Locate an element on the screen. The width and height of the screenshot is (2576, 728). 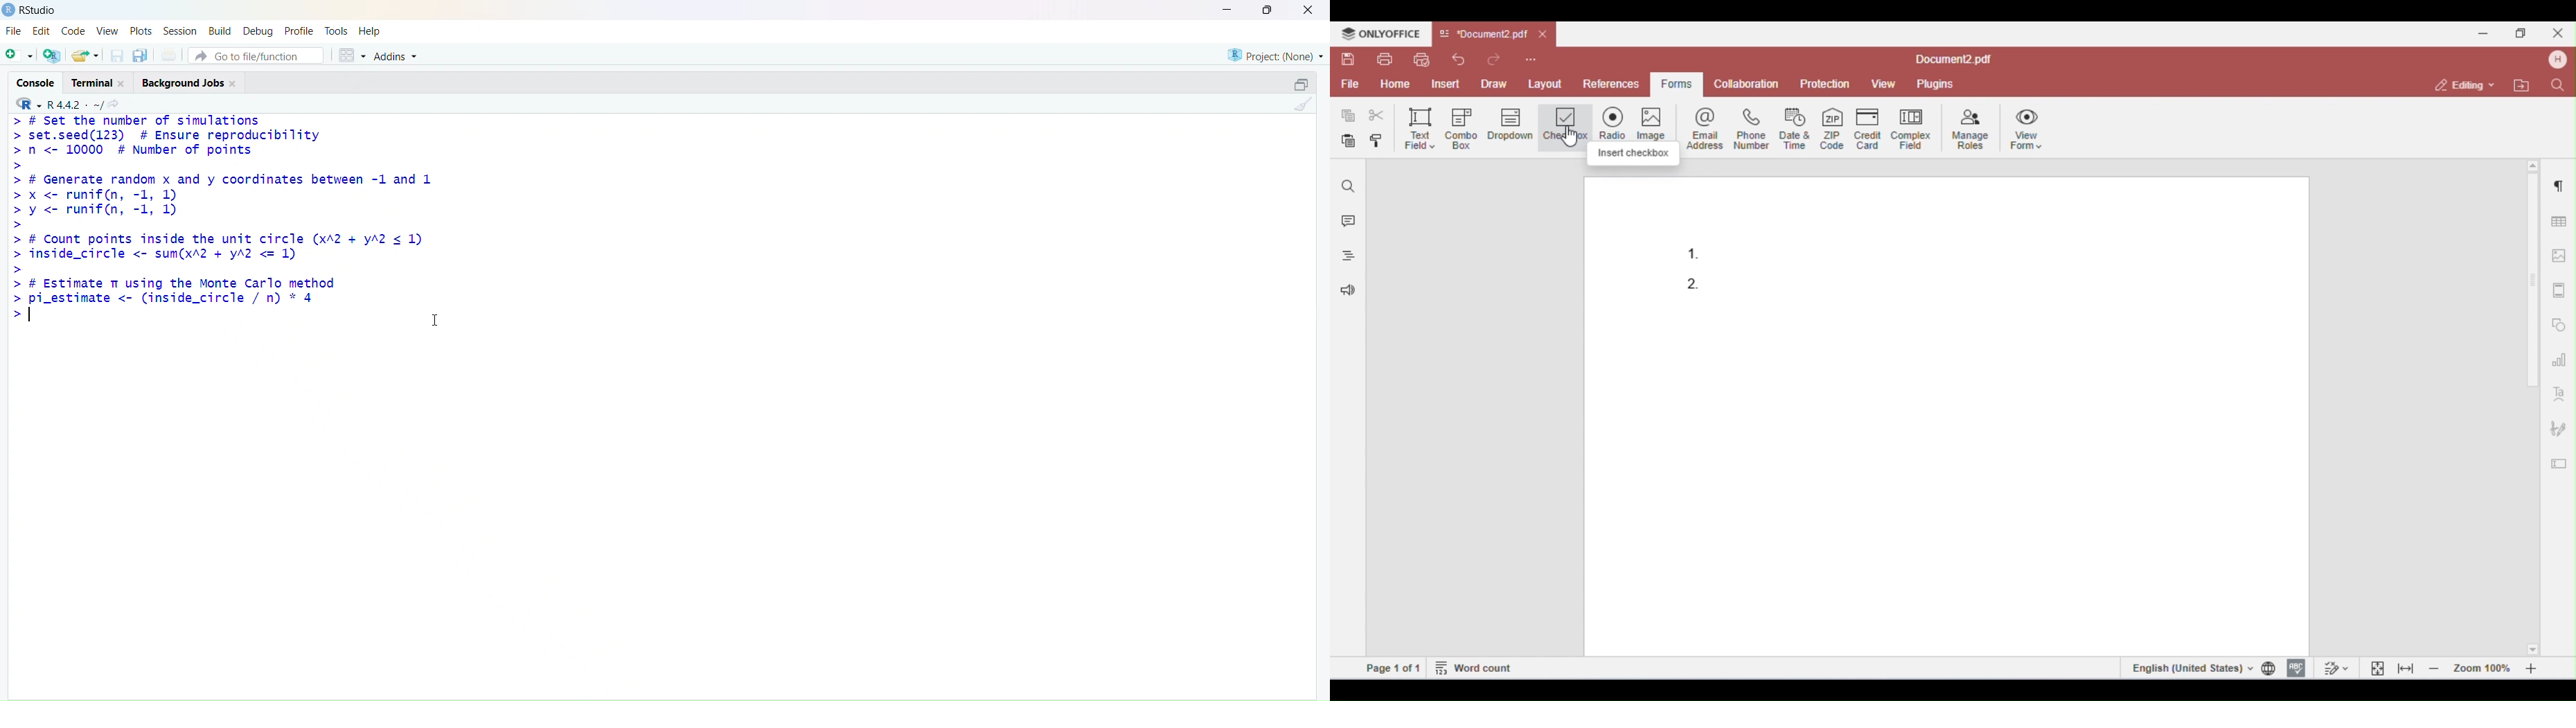
1. is located at coordinates (1696, 249).